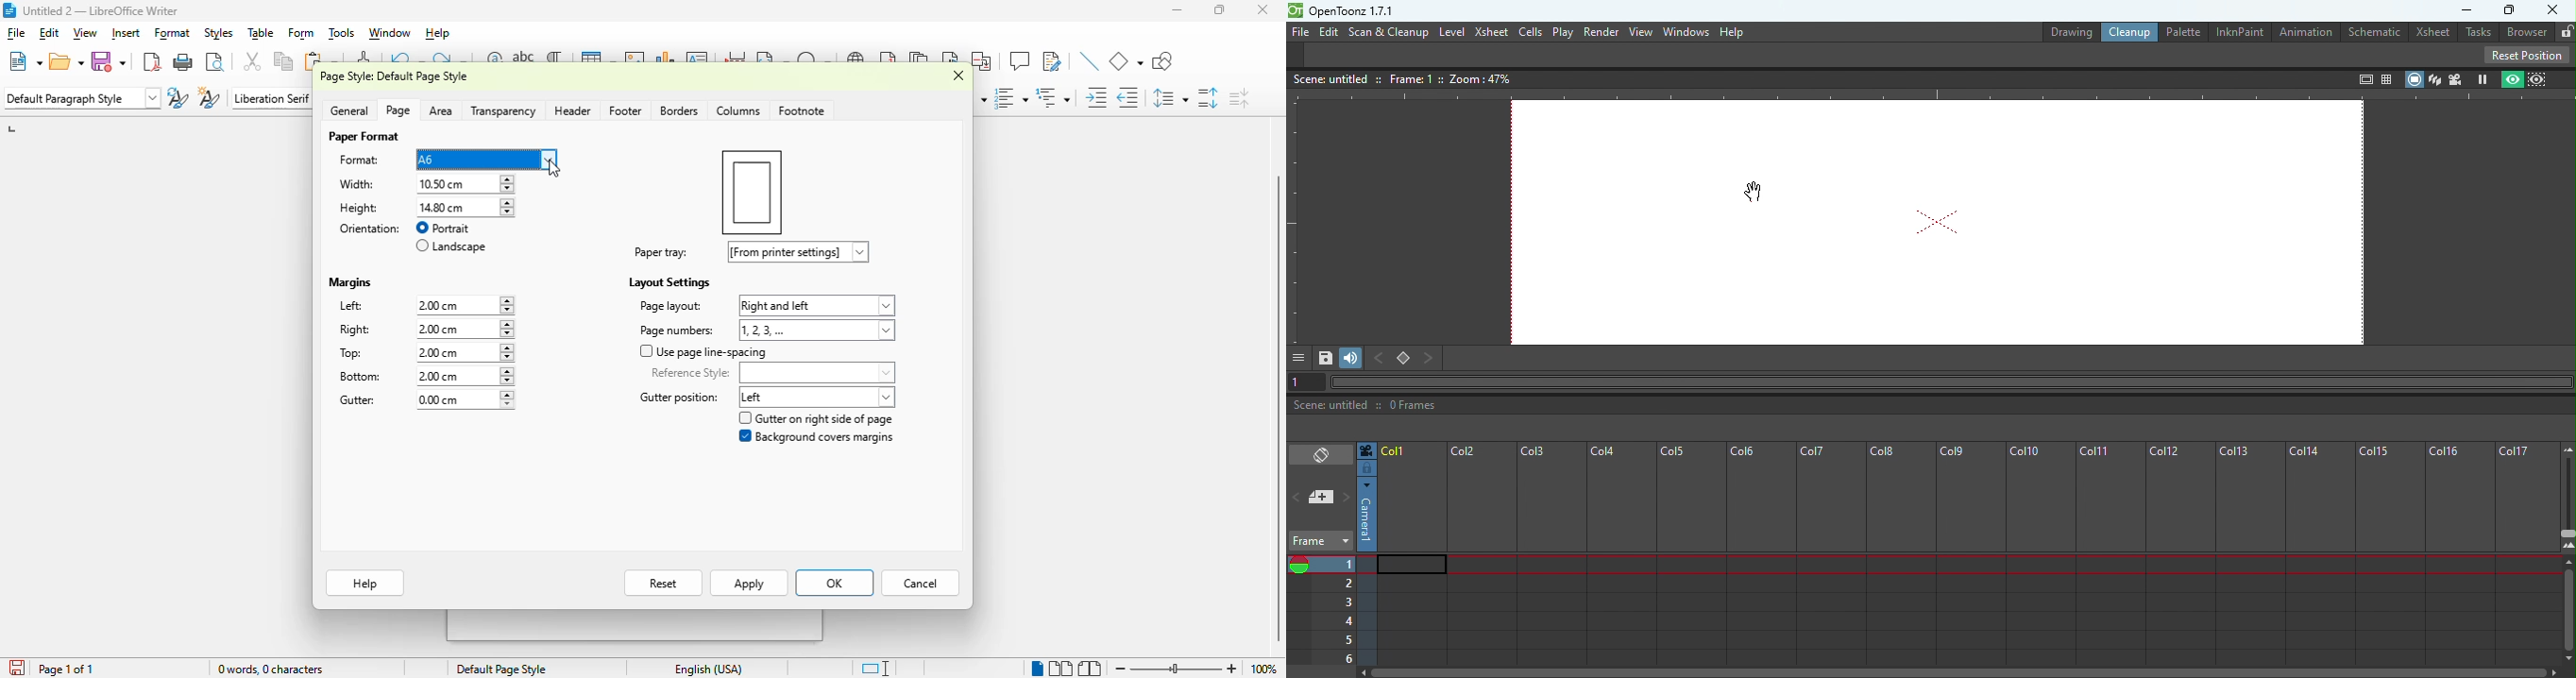  What do you see at coordinates (49, 32) in the screenshot?
I see `edit` at bounding box center [49, 32].